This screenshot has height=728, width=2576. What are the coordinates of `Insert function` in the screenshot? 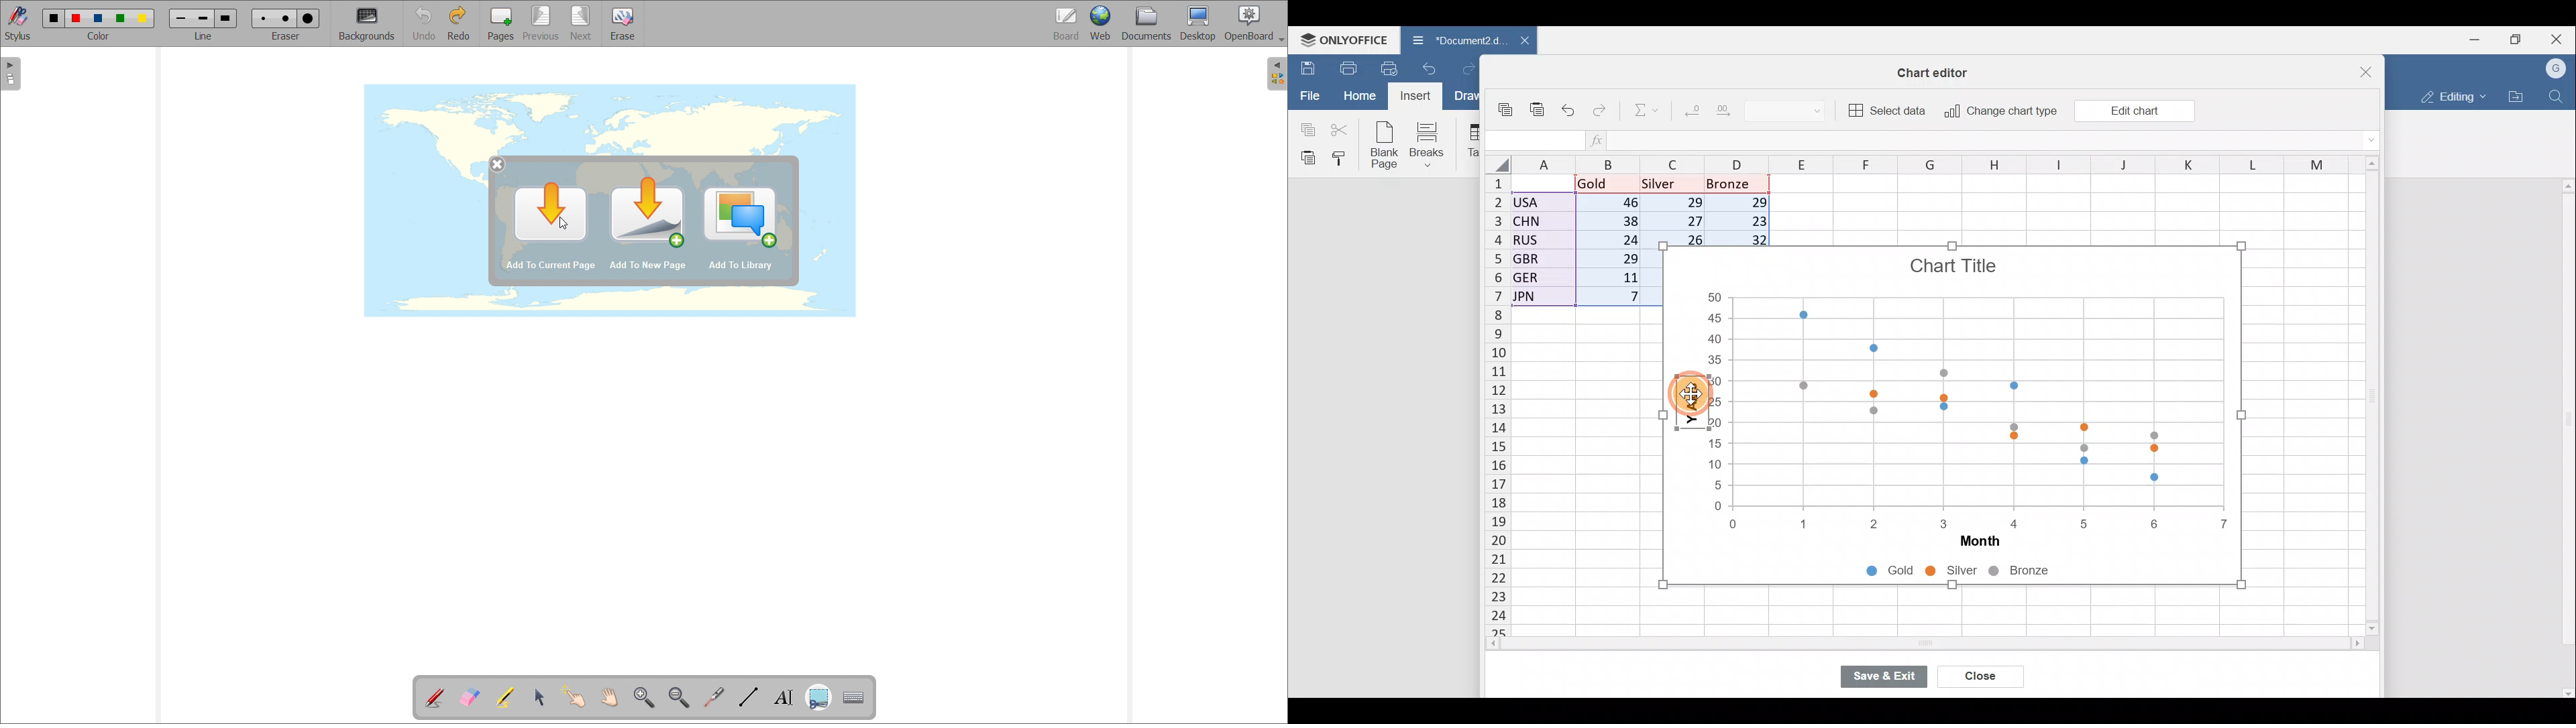 It's located at (1598, 140).